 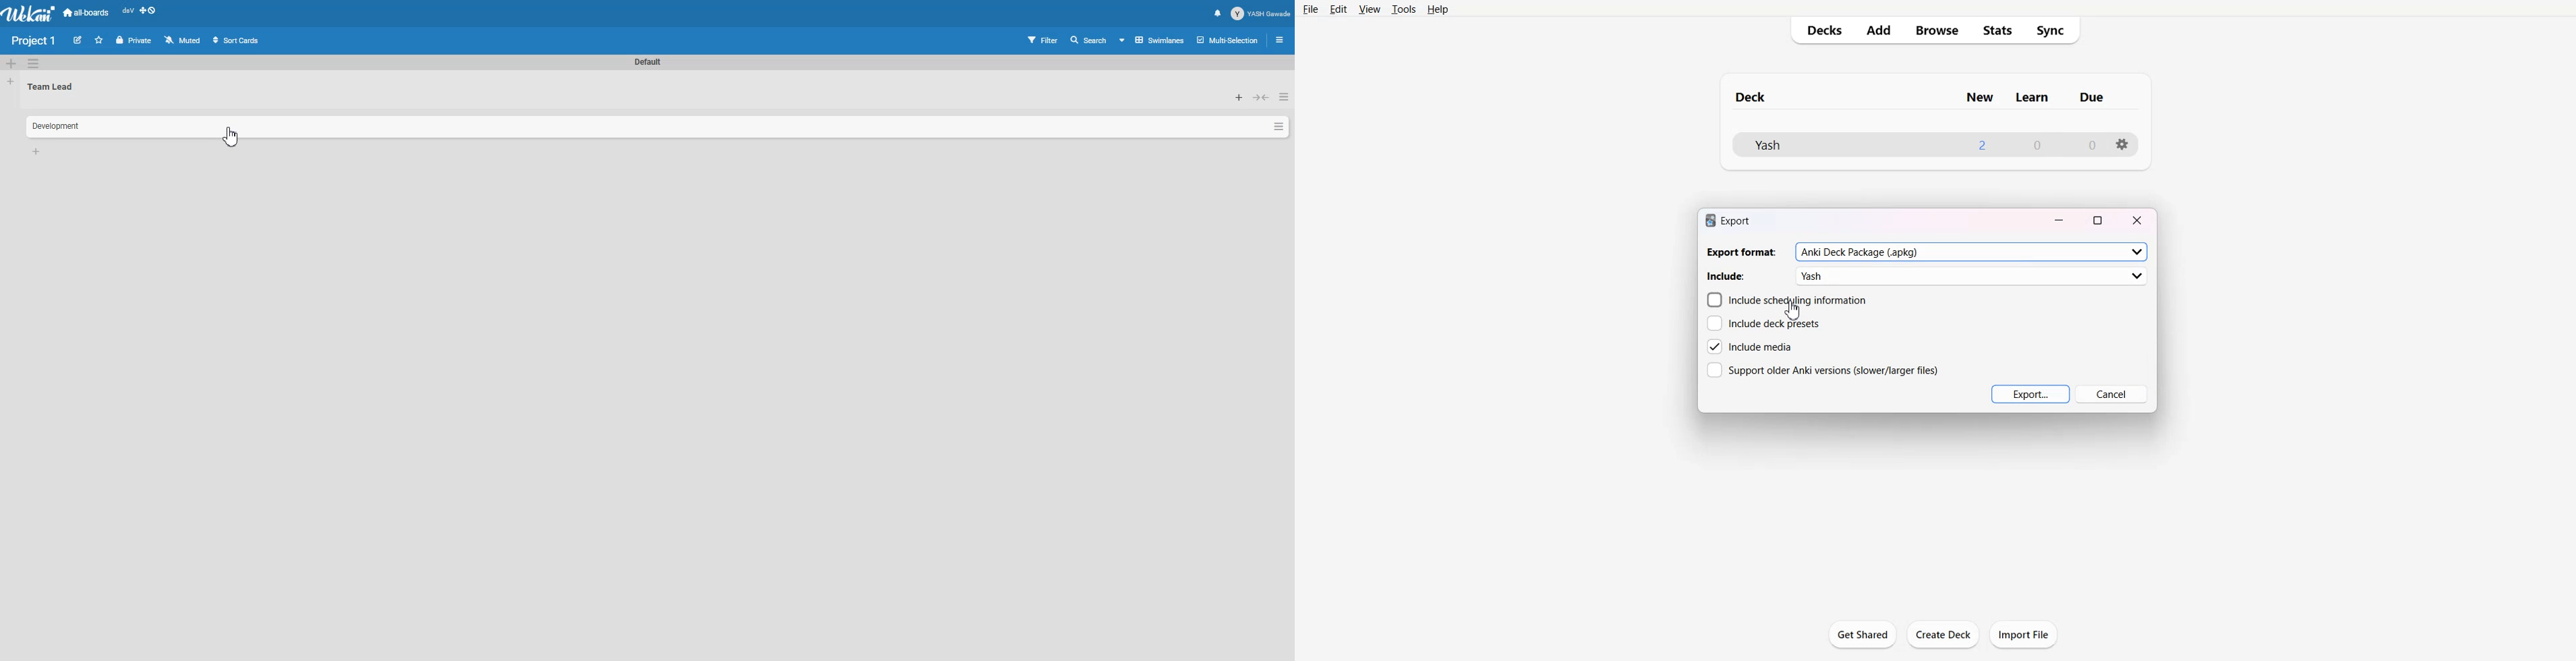 What do you see at coordinates (1340, 9) in the screenshot?
I see `Edit` at bounding box center [1340, 9].